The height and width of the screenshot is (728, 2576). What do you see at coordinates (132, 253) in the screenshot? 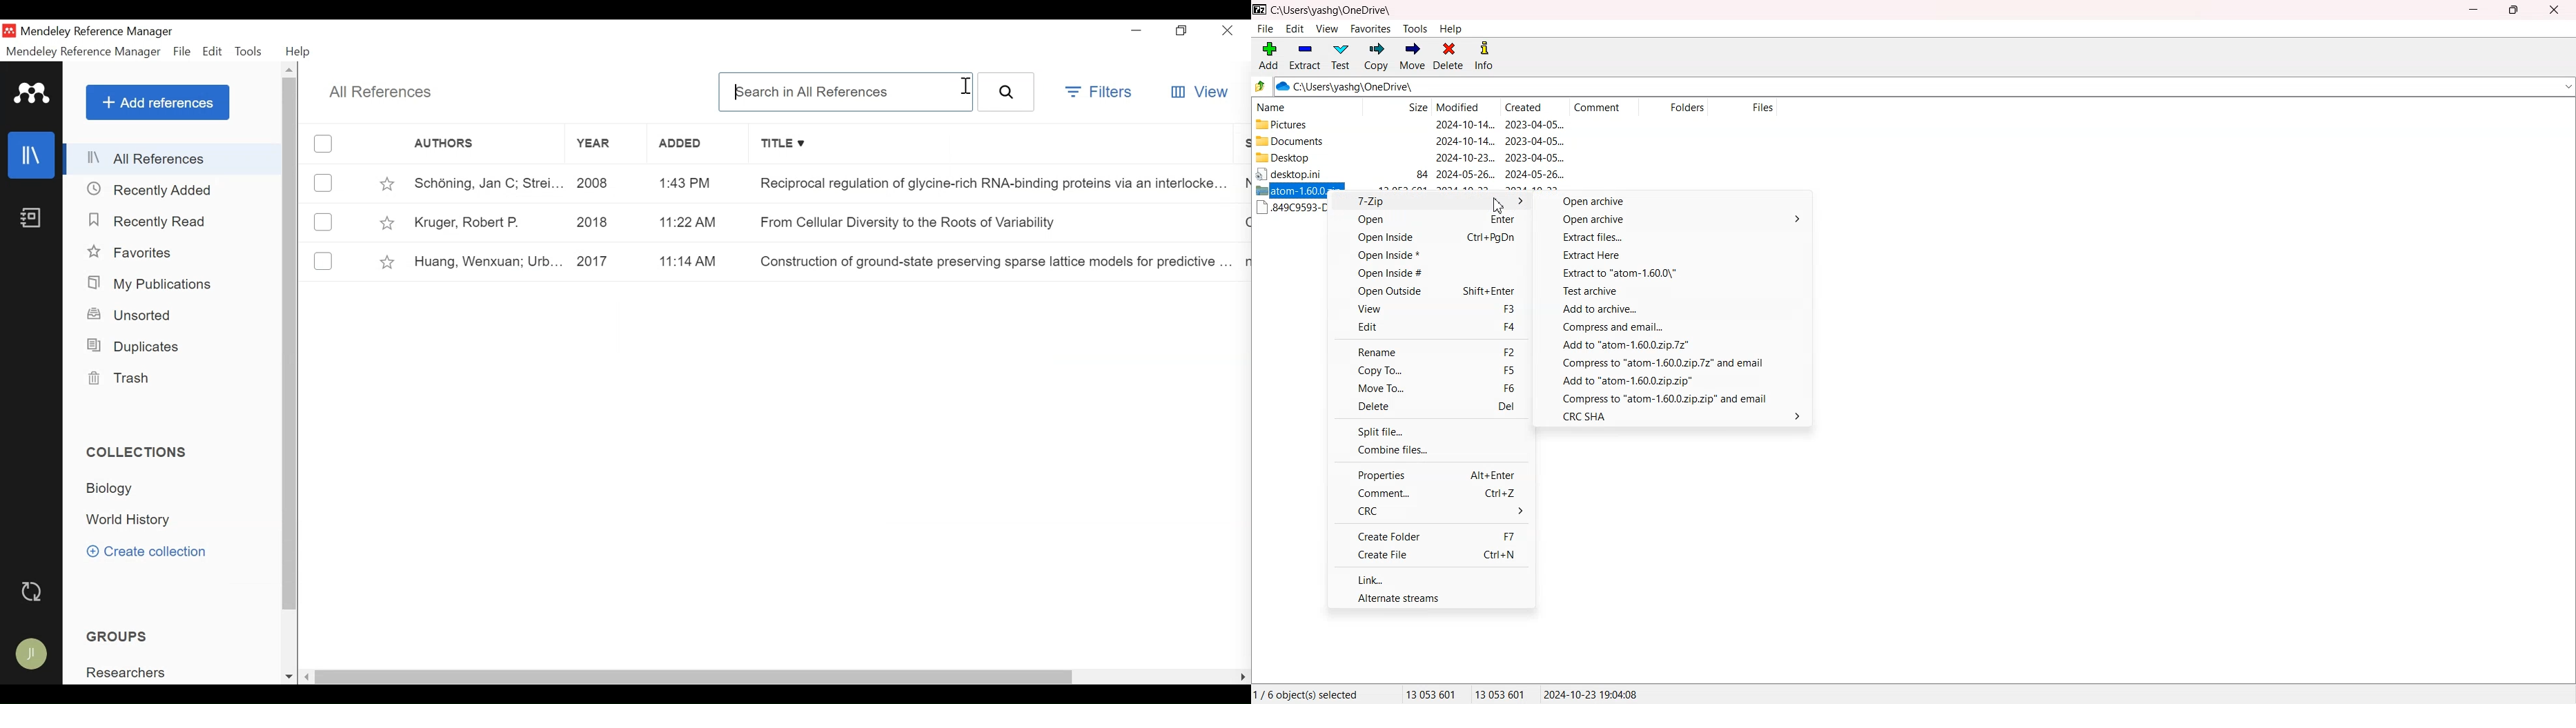
I see `Favorites` at bounding box center [132, 253].